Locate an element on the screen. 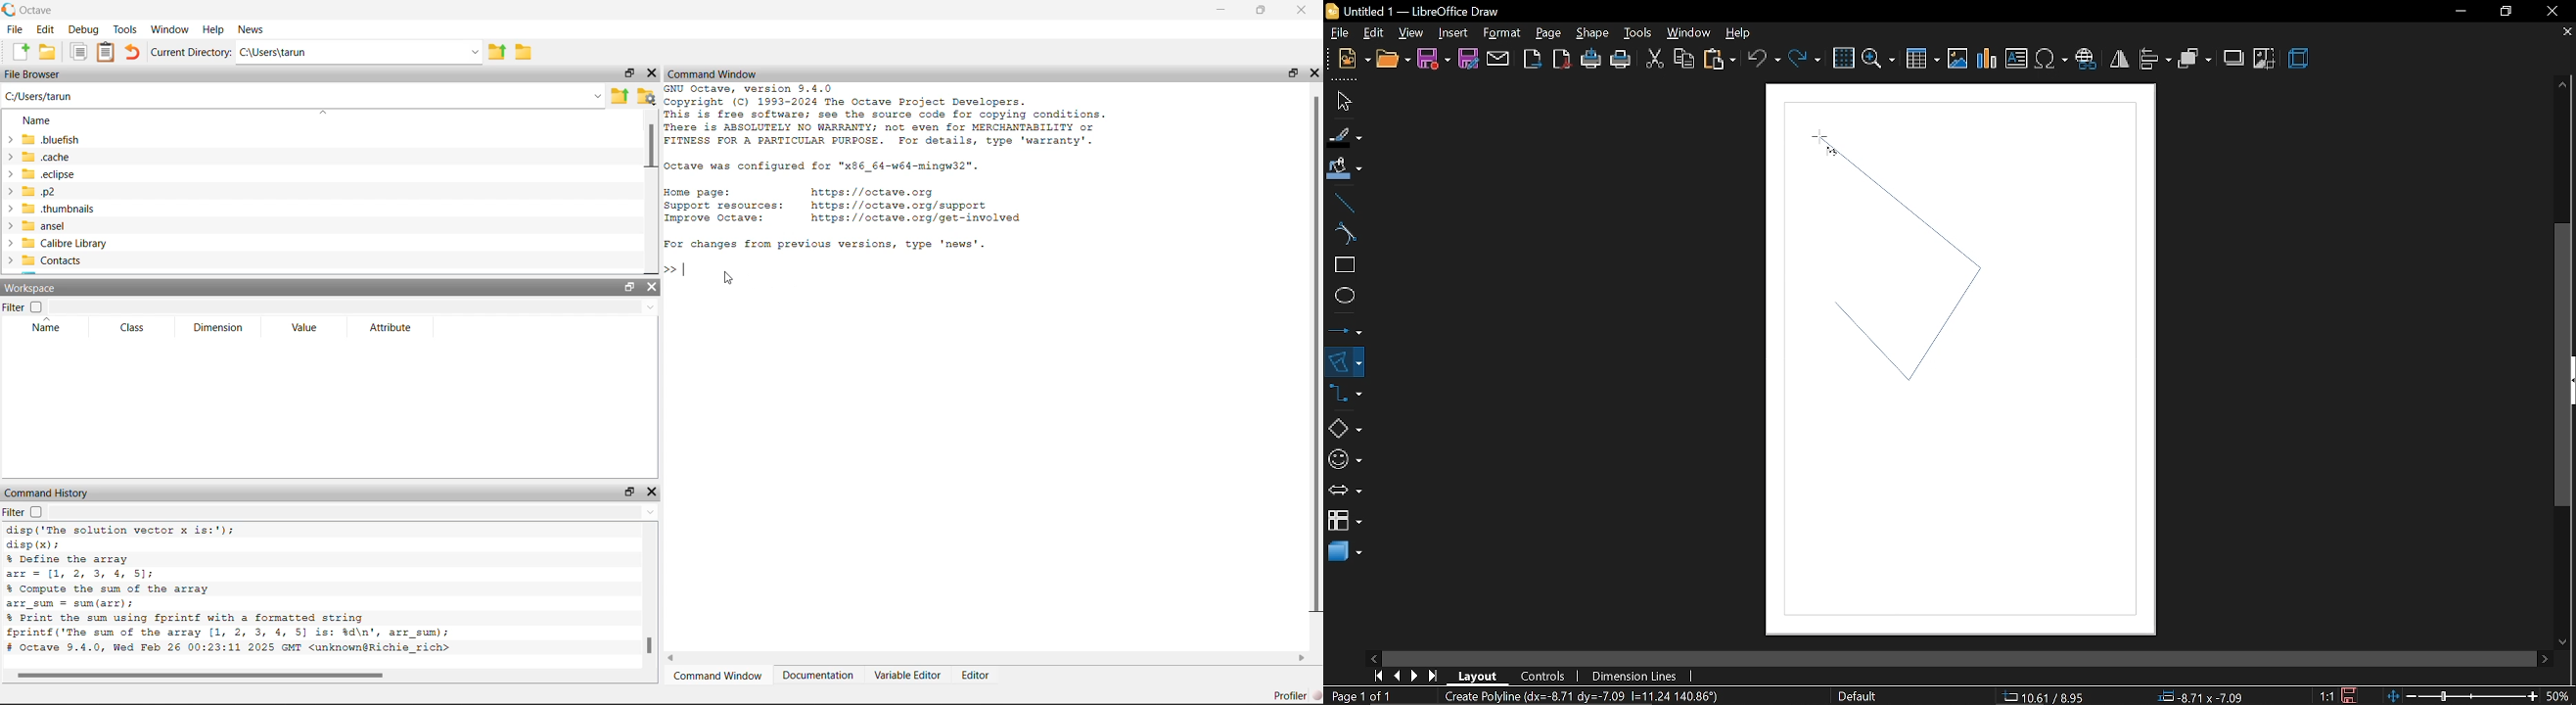 Image resolution: width=2576 pixels, height=728 pixels. Filter is located at coordinates (14, 512).